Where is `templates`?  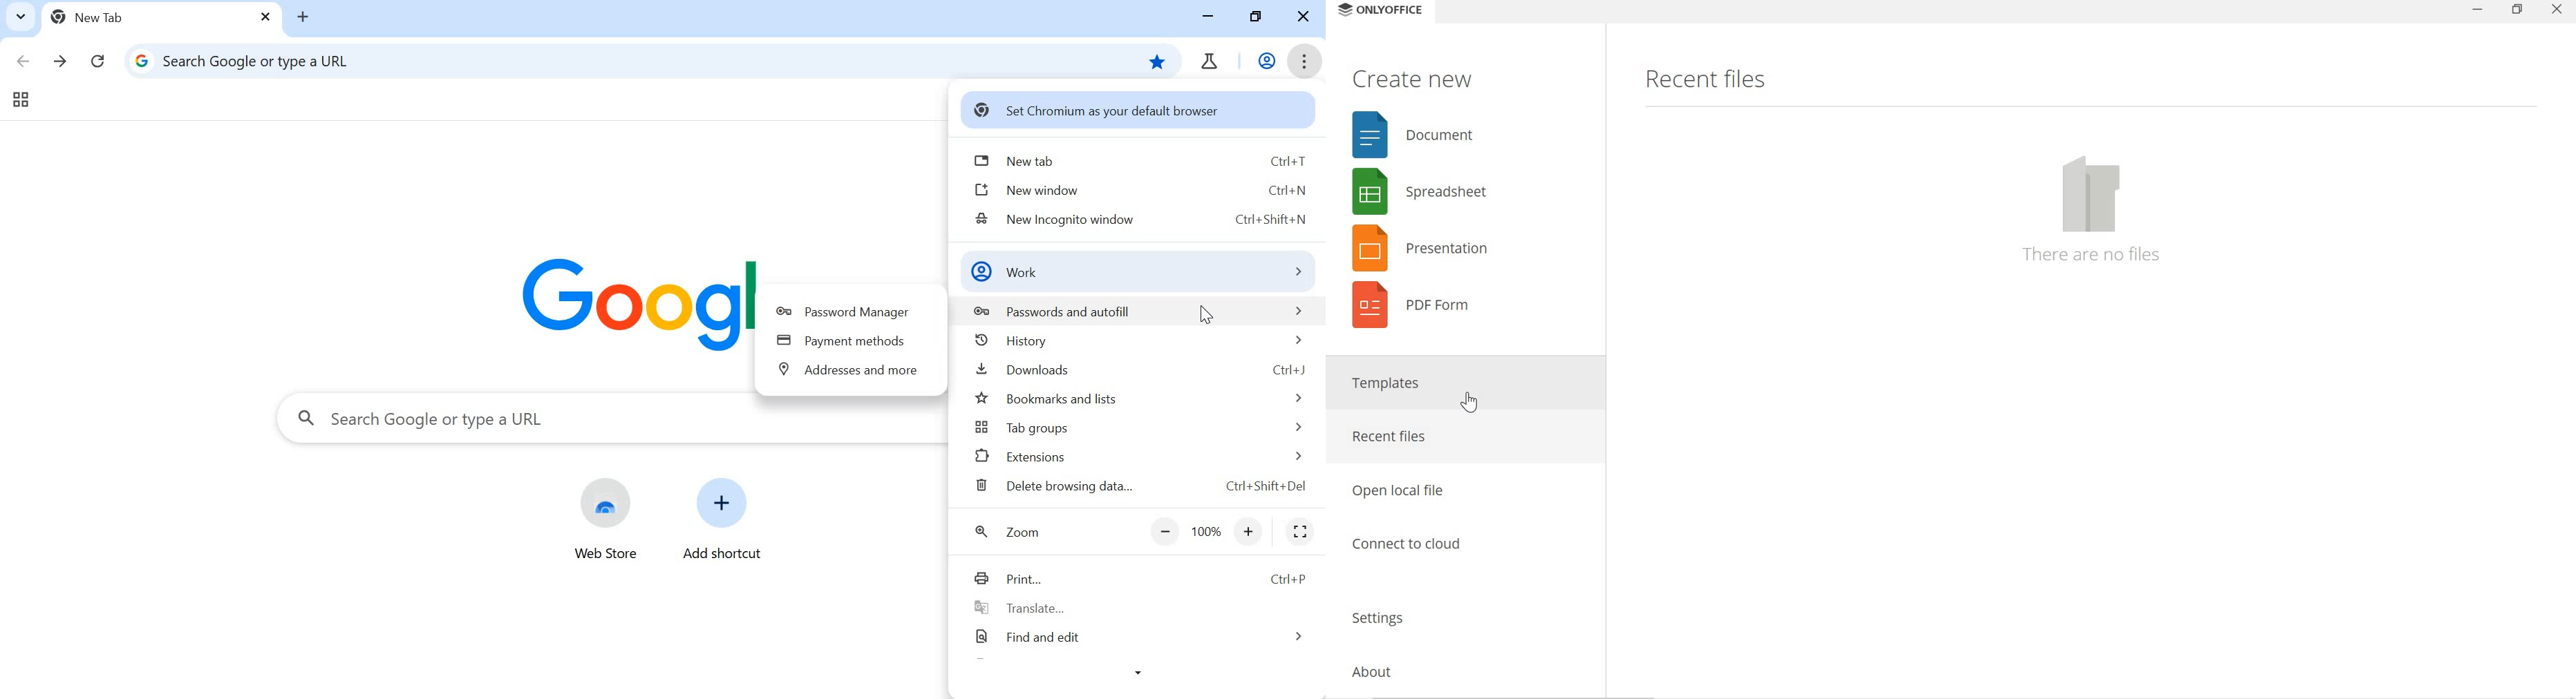 templates is located at coordinates (1462, 384).